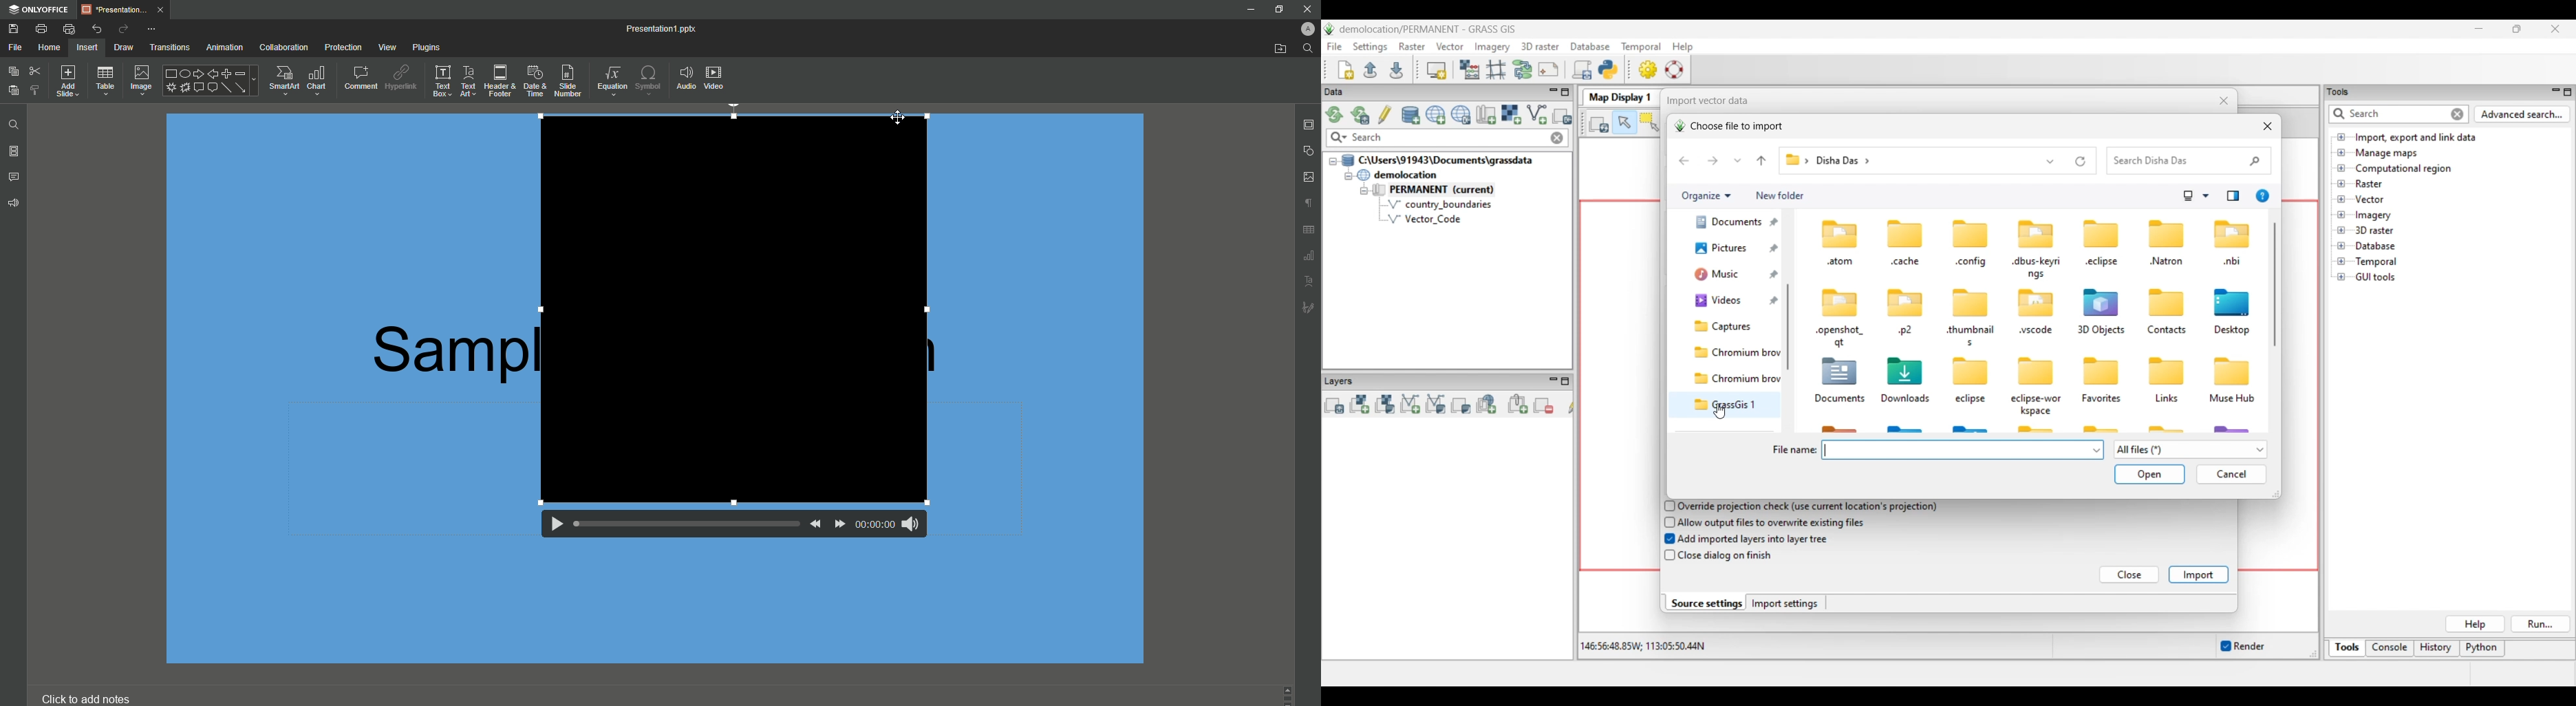  What do you see at coordinates (440, 81) in the screenshot?
I see `Text Box` at bounding box center [440, 81].